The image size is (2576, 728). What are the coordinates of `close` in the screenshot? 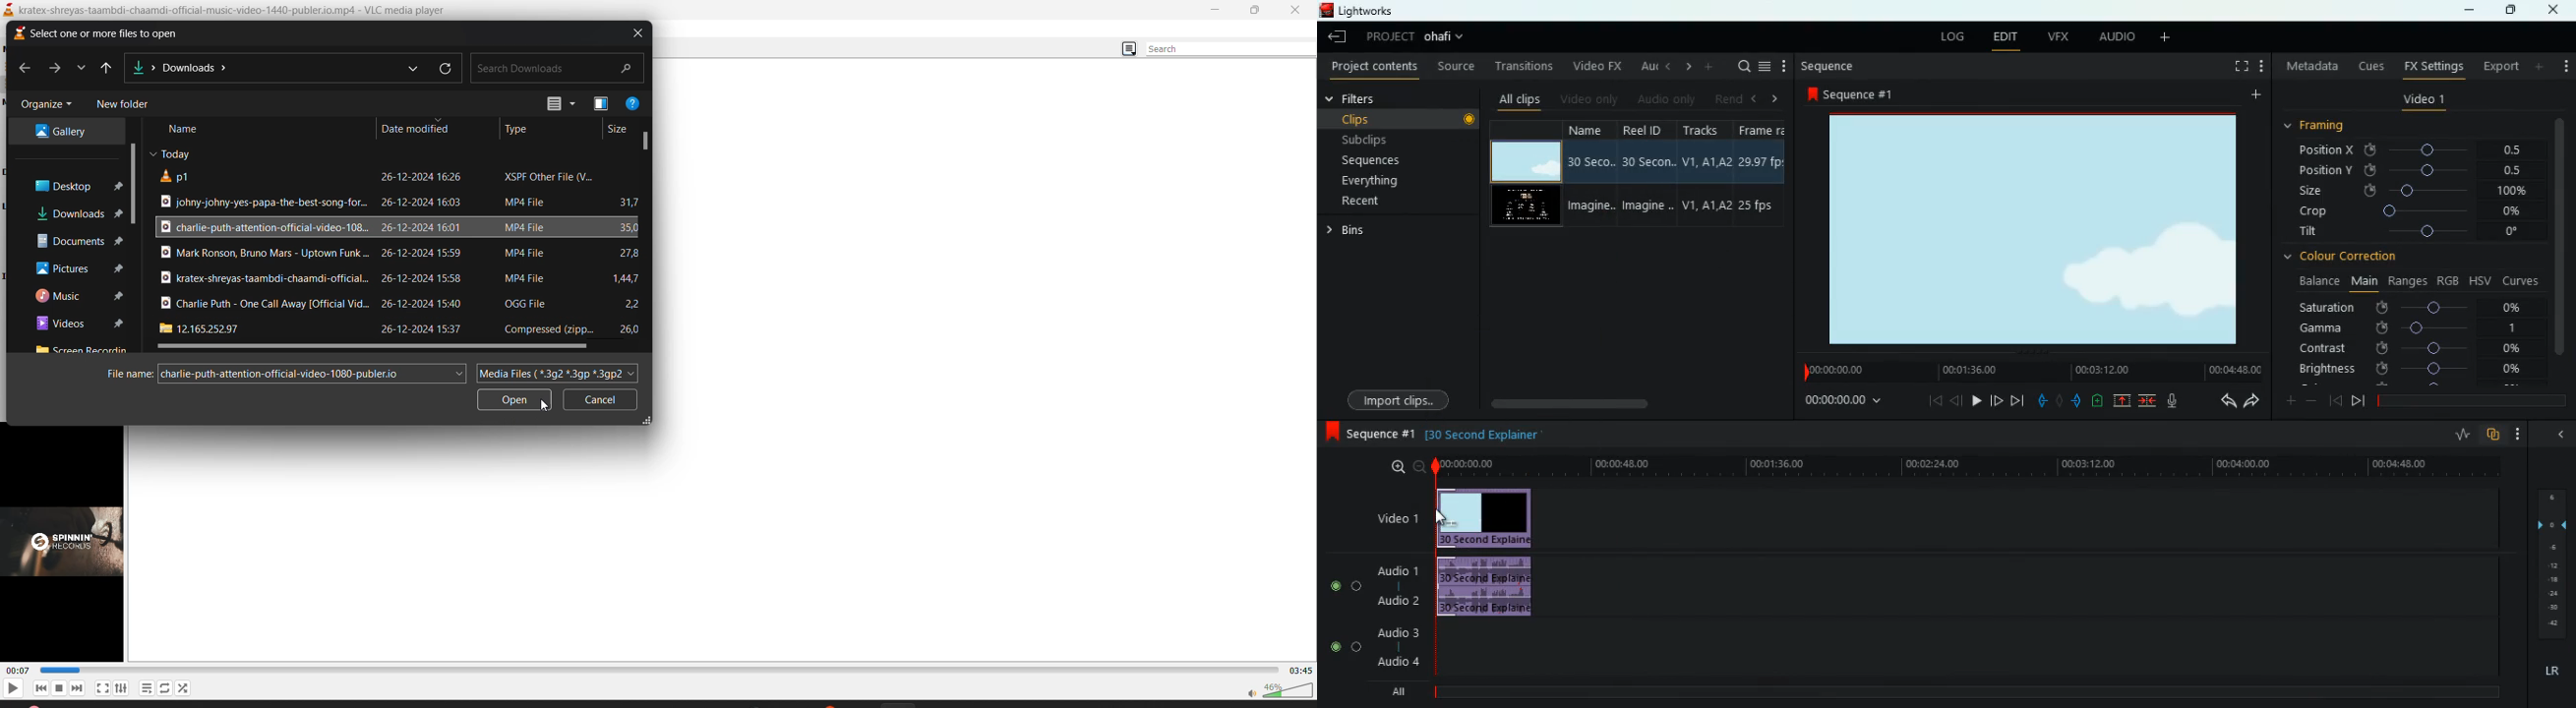 It's located at (2557, 436).